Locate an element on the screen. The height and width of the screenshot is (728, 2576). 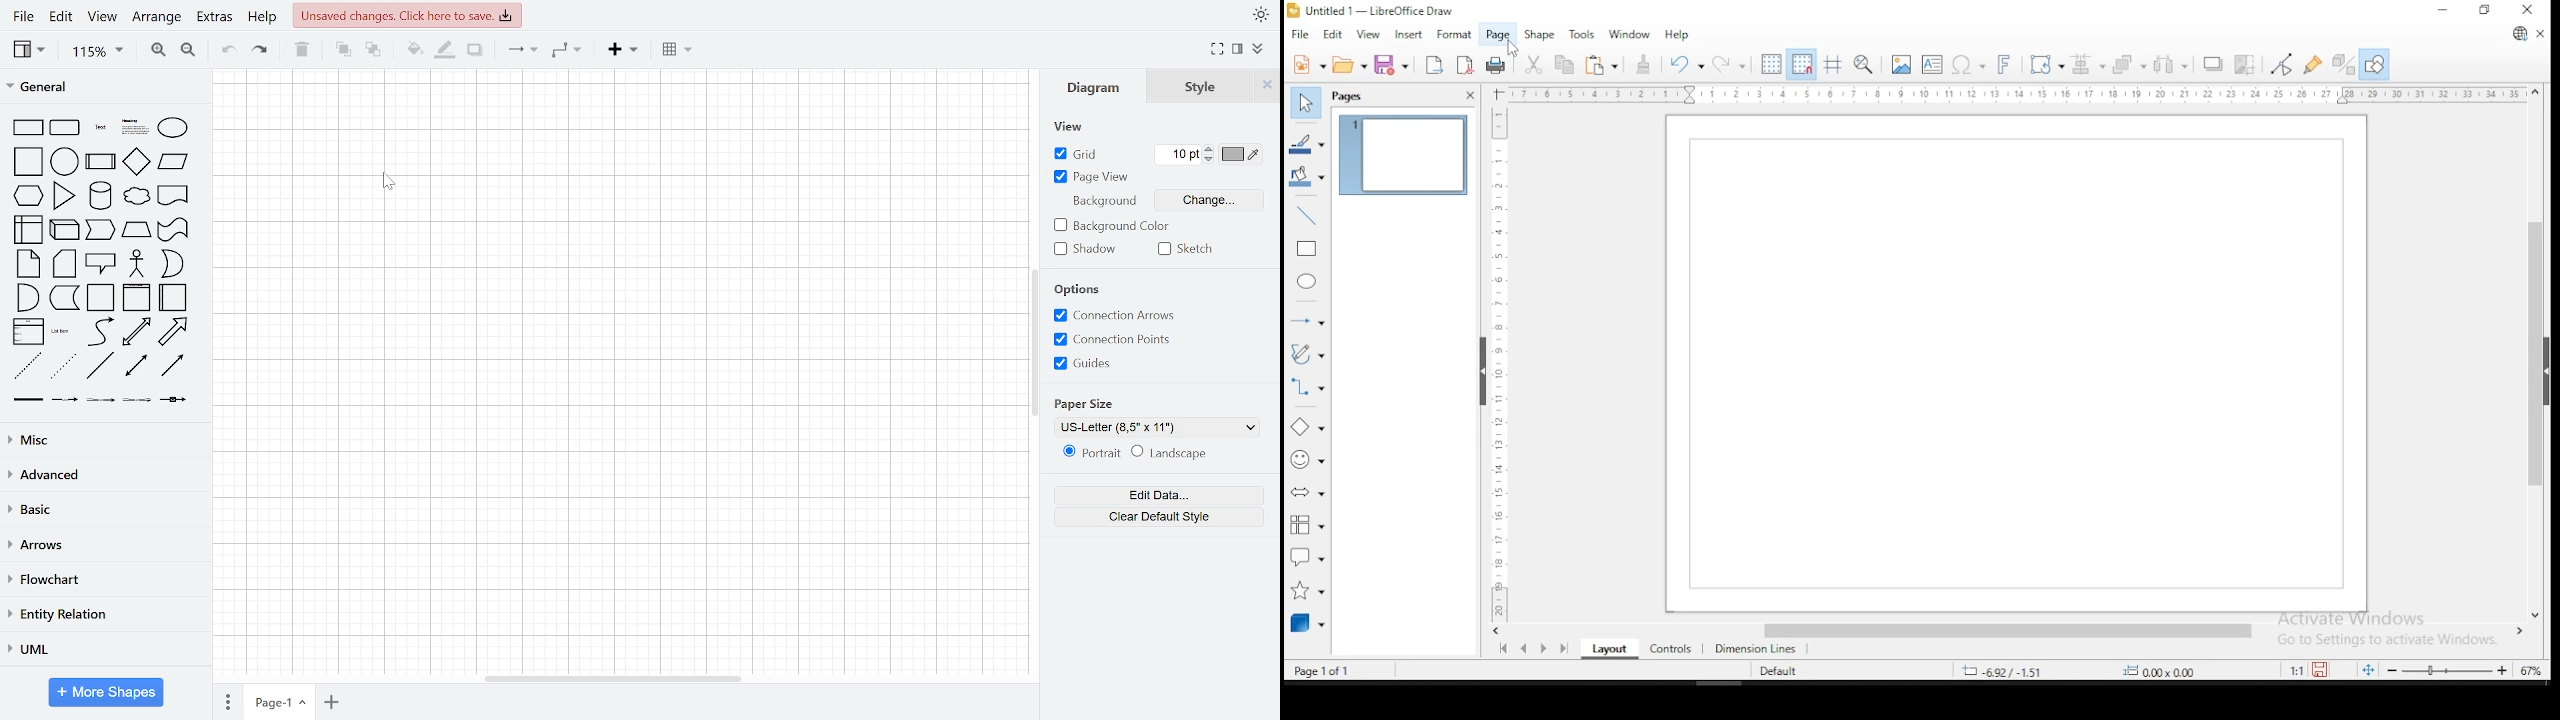
full screen is located at coordinates (1218, 49).